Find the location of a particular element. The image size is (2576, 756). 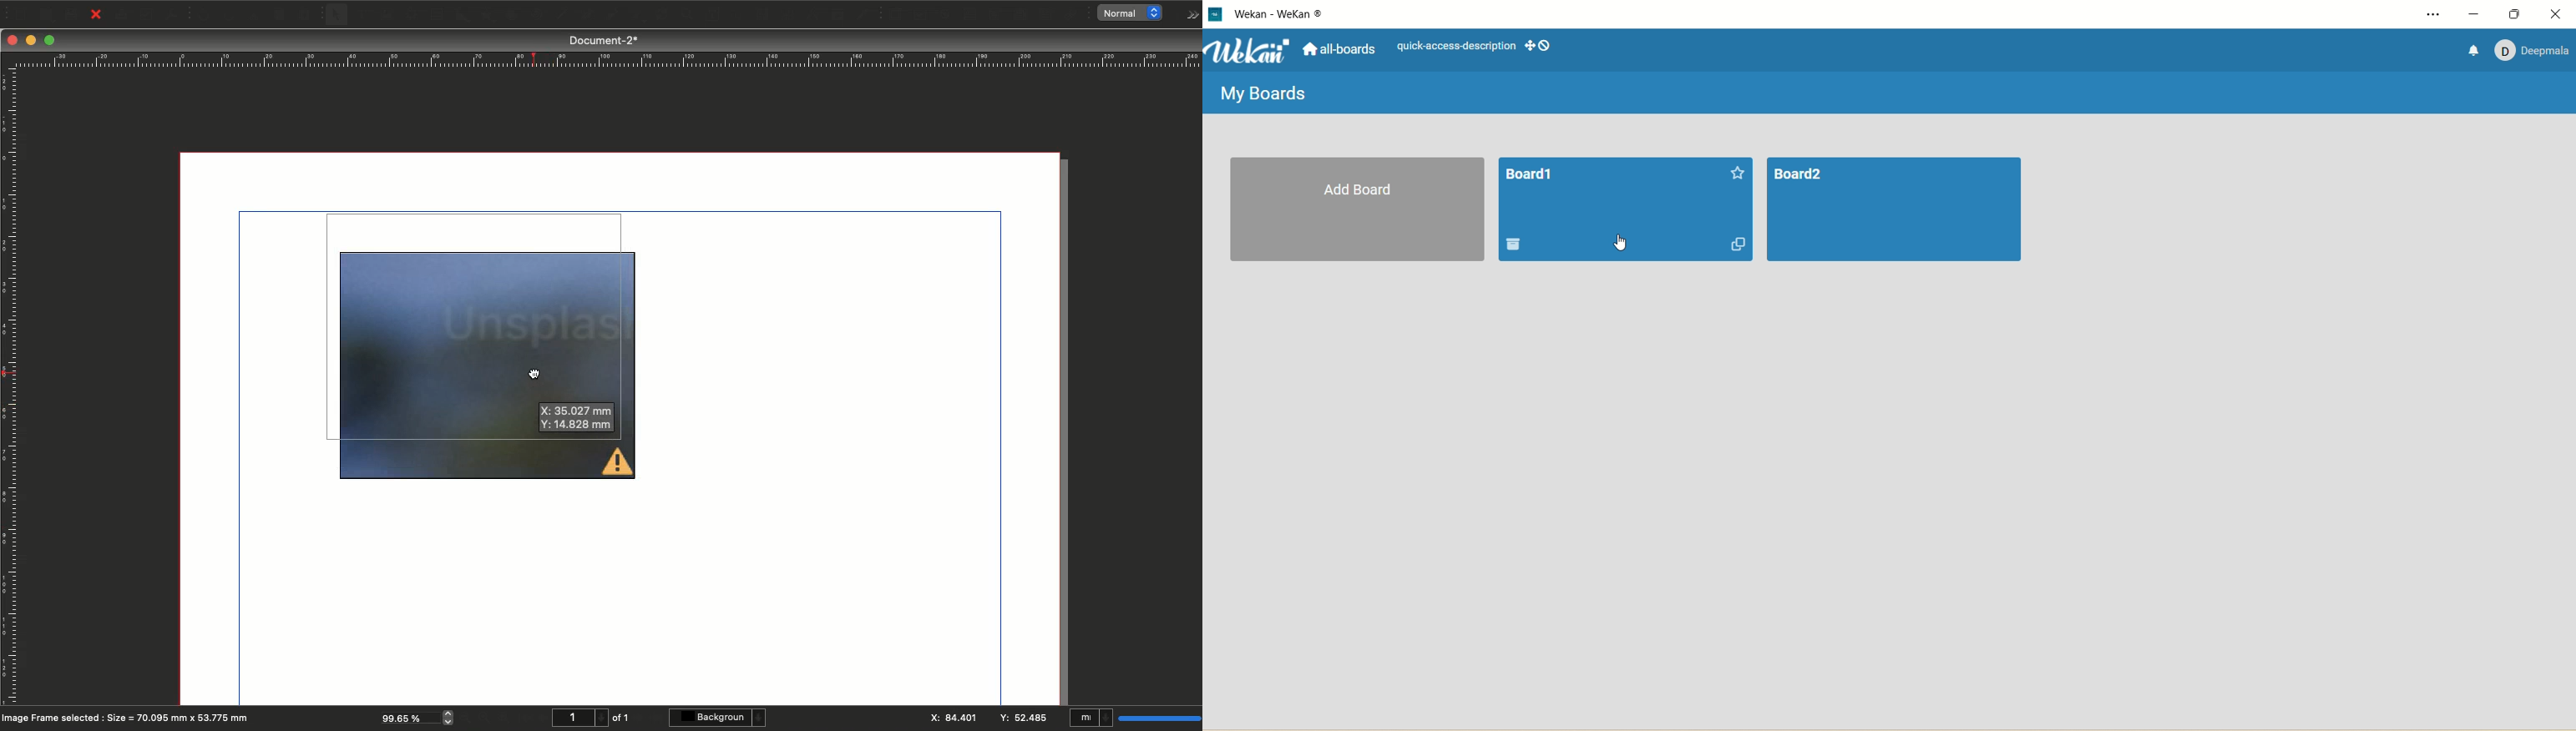

favorite is located at coordinates (1734, 170).